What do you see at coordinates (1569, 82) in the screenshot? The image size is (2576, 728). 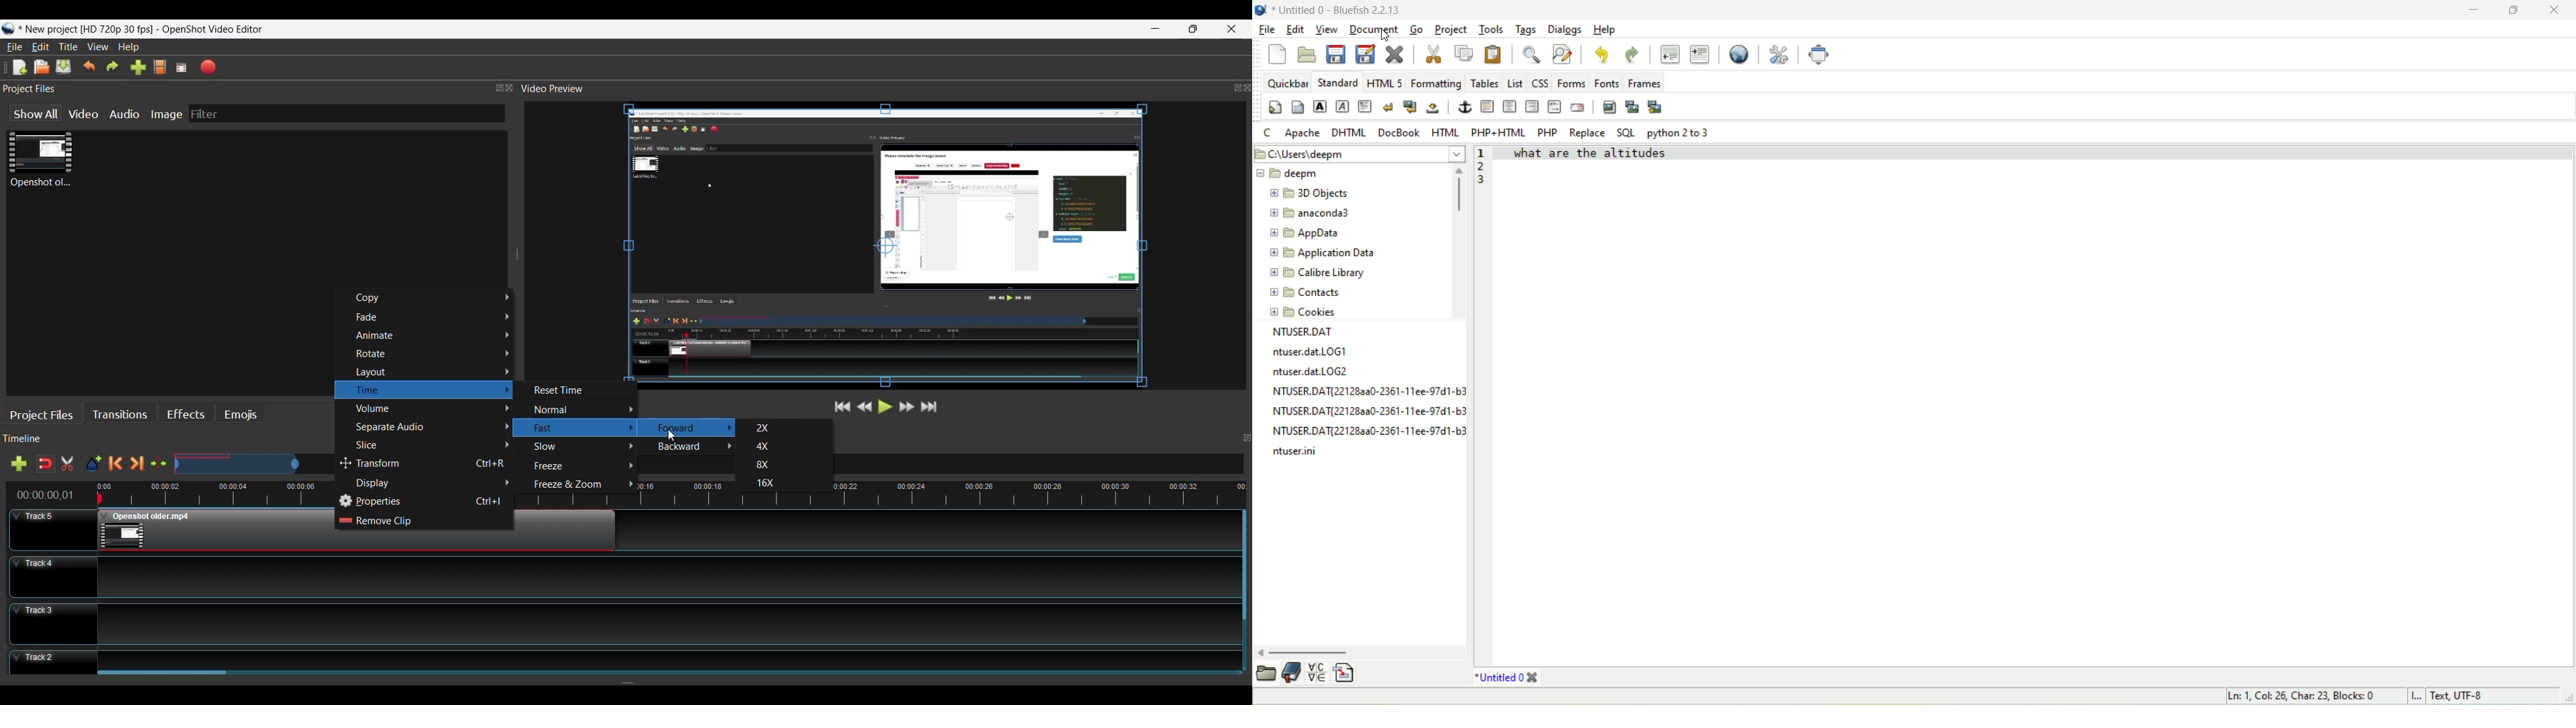 I see `forms` at bounding box center [1569, 82].